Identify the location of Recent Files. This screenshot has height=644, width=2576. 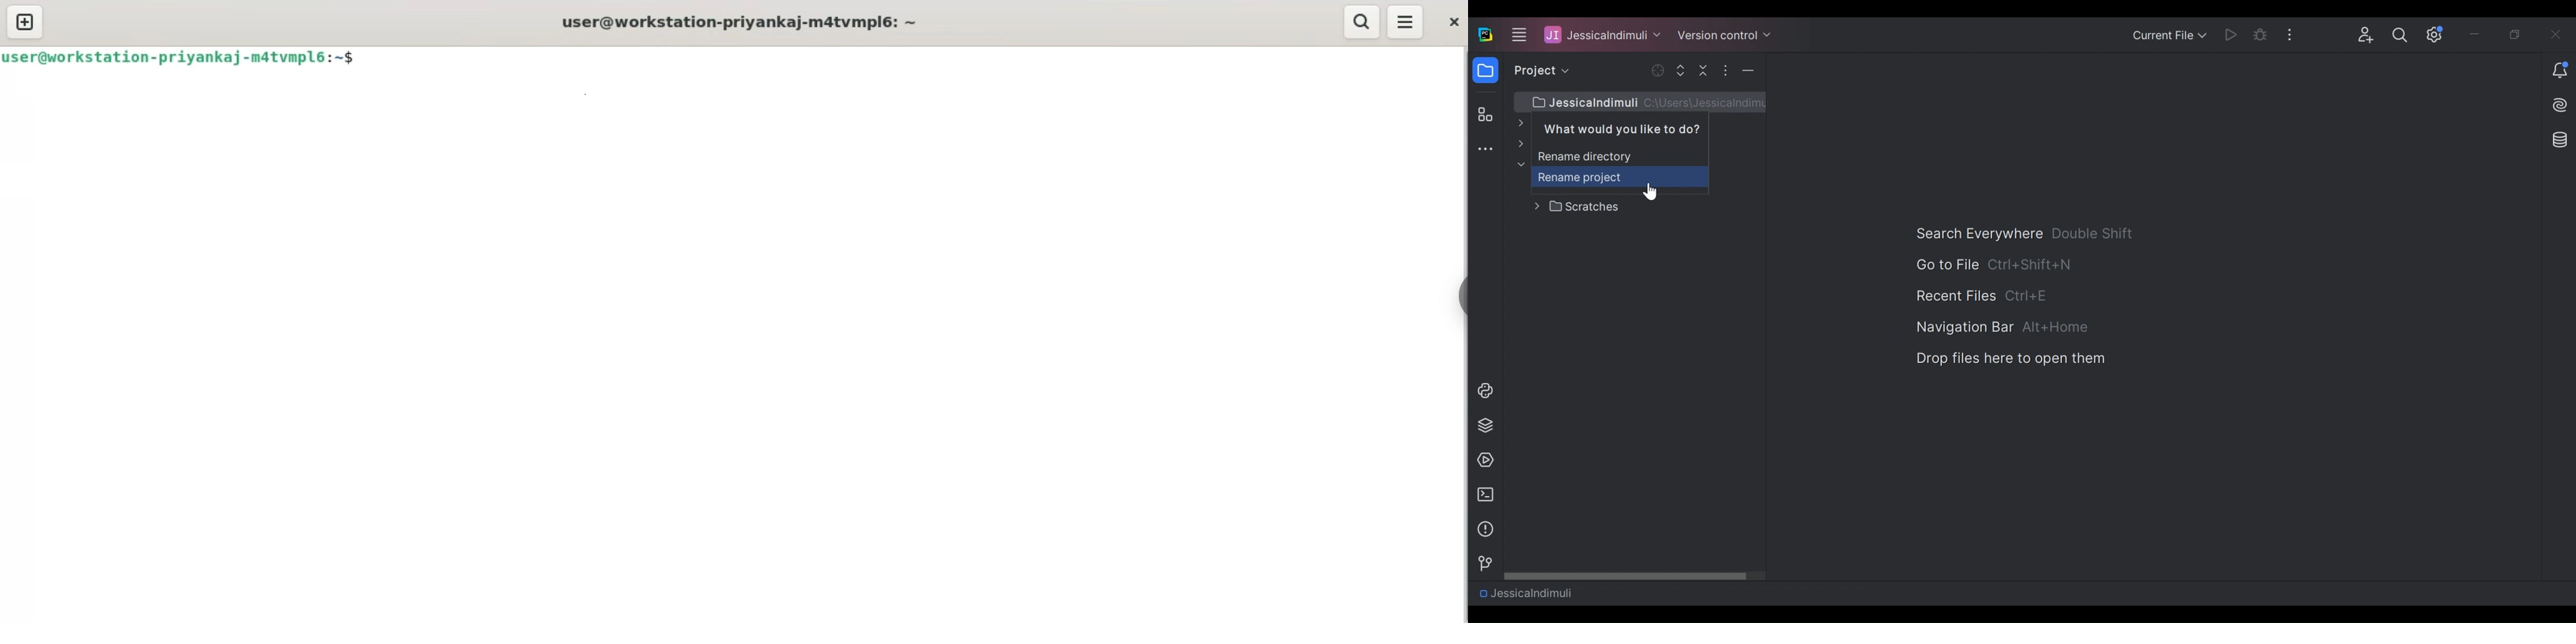
(1955, 297).